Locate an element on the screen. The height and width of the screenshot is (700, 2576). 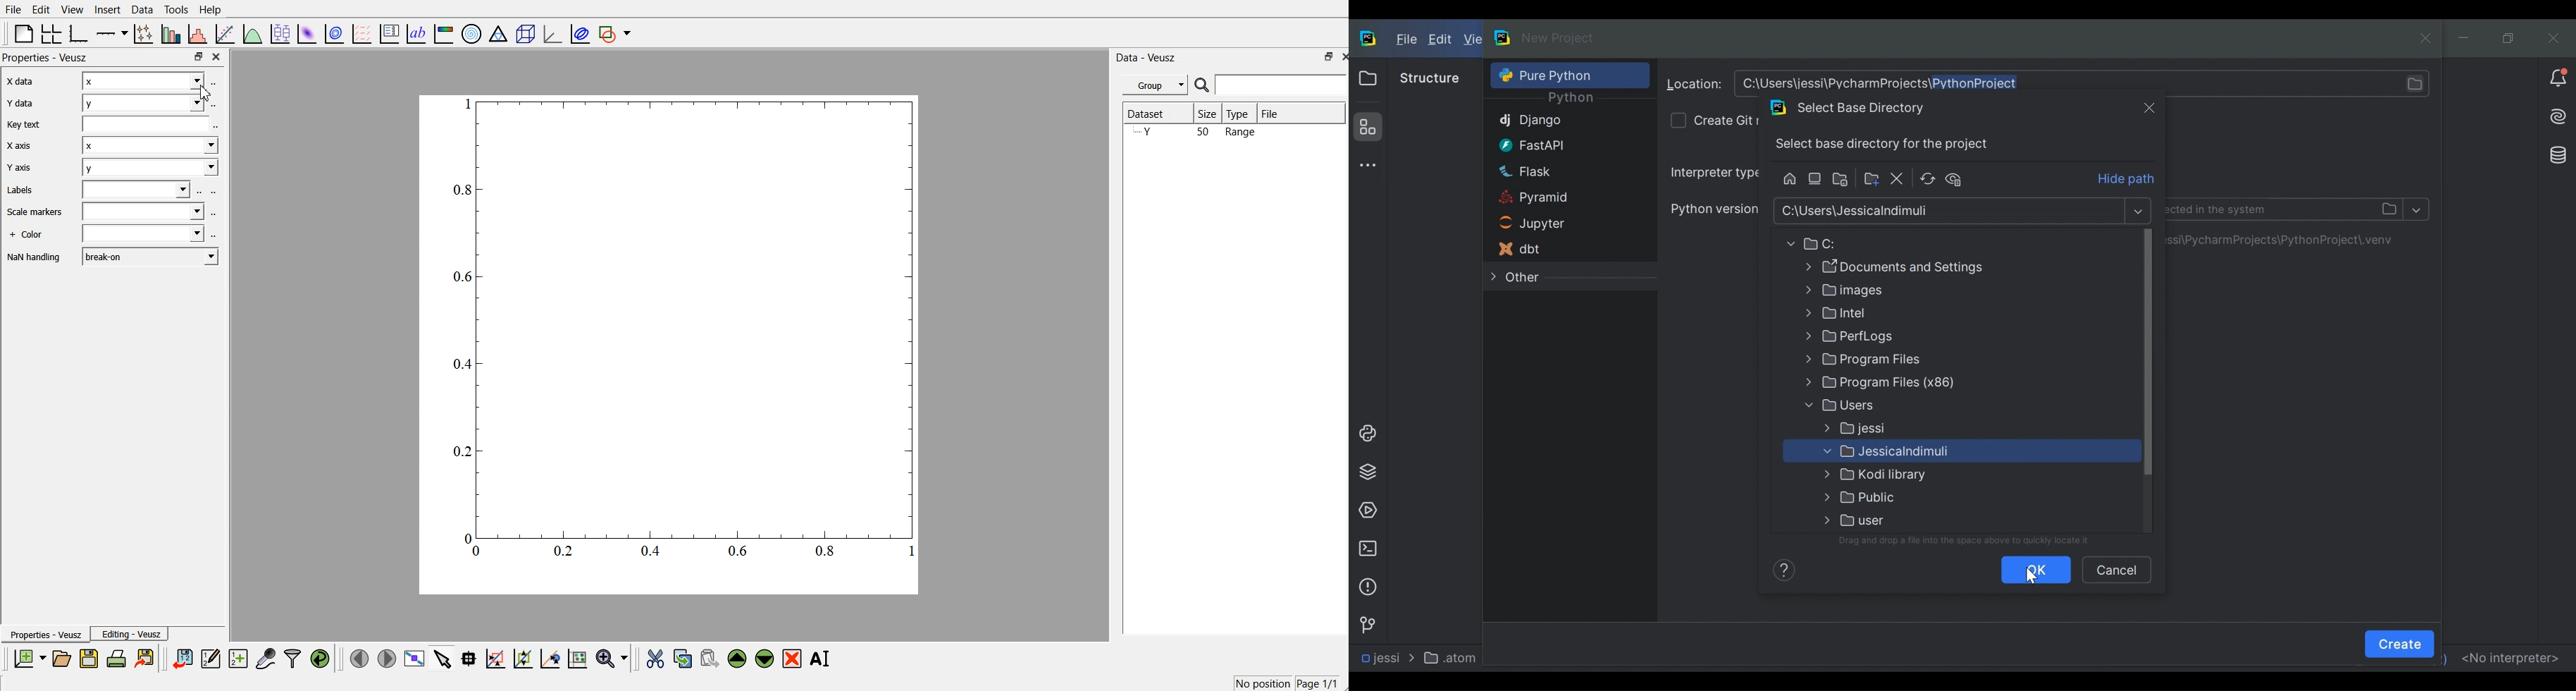
polar graph is located at coordinates (472, 32).